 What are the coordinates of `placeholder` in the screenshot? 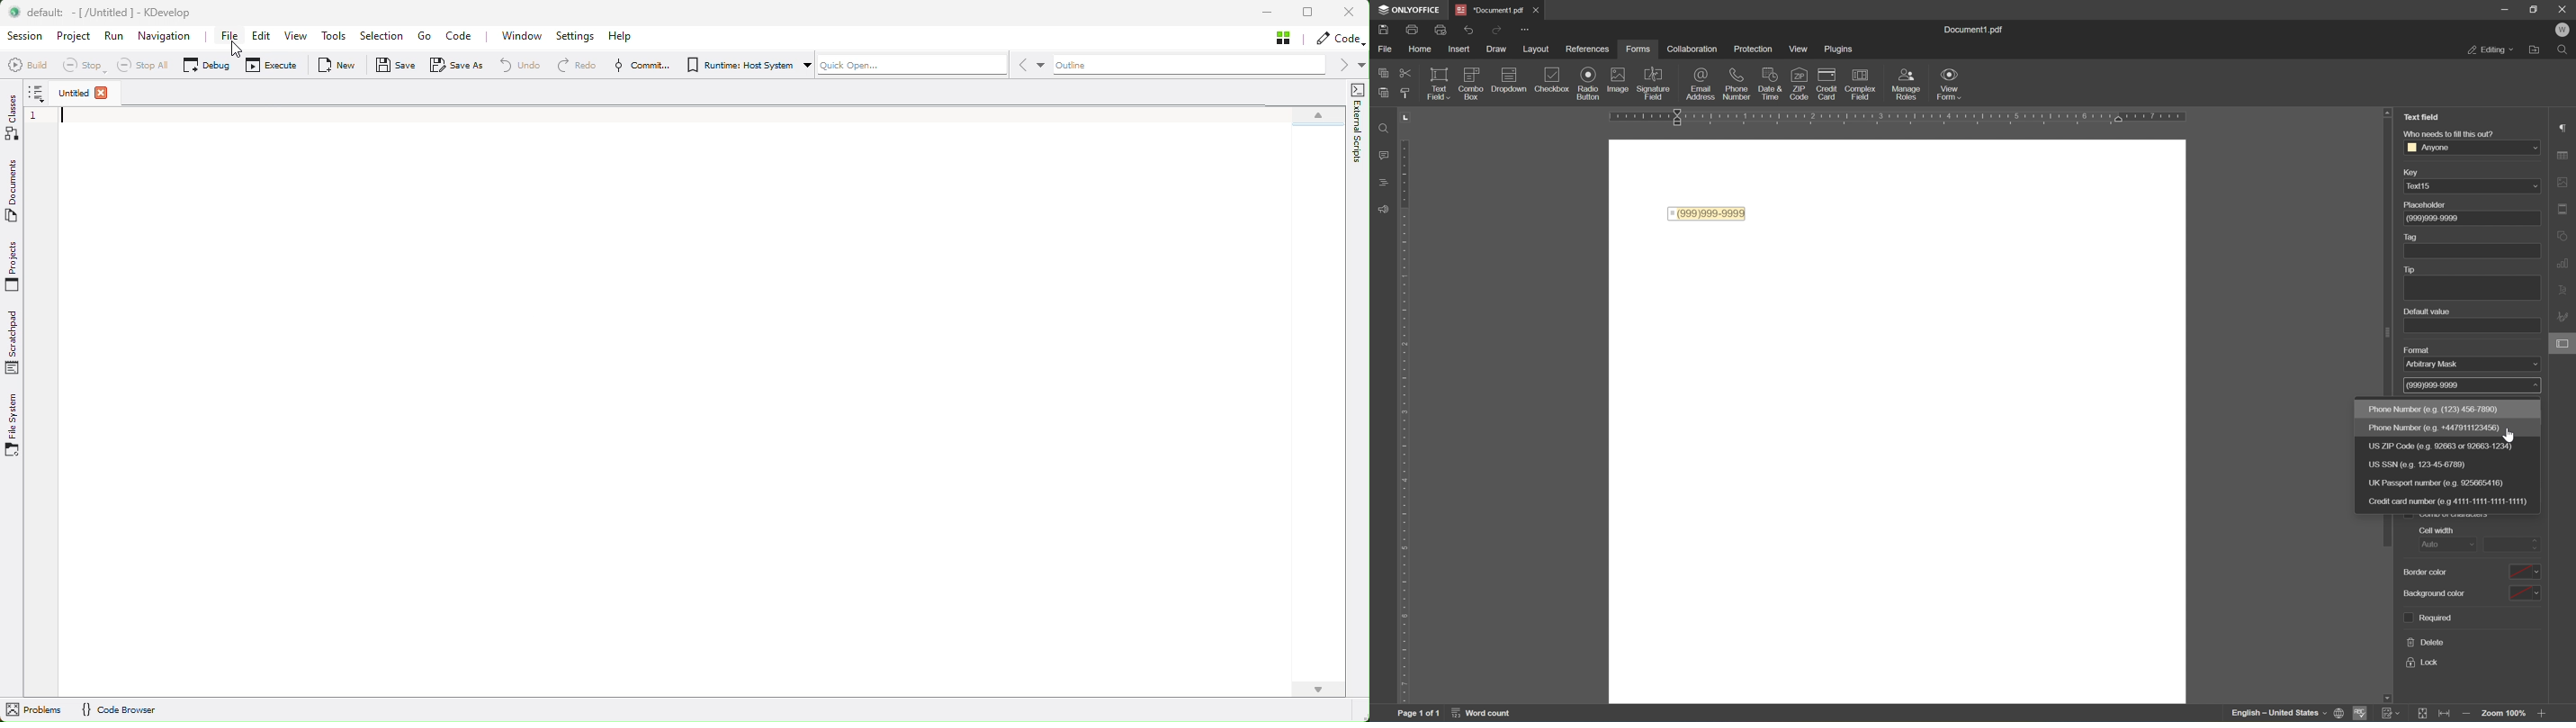 It's located at (2430, 205).